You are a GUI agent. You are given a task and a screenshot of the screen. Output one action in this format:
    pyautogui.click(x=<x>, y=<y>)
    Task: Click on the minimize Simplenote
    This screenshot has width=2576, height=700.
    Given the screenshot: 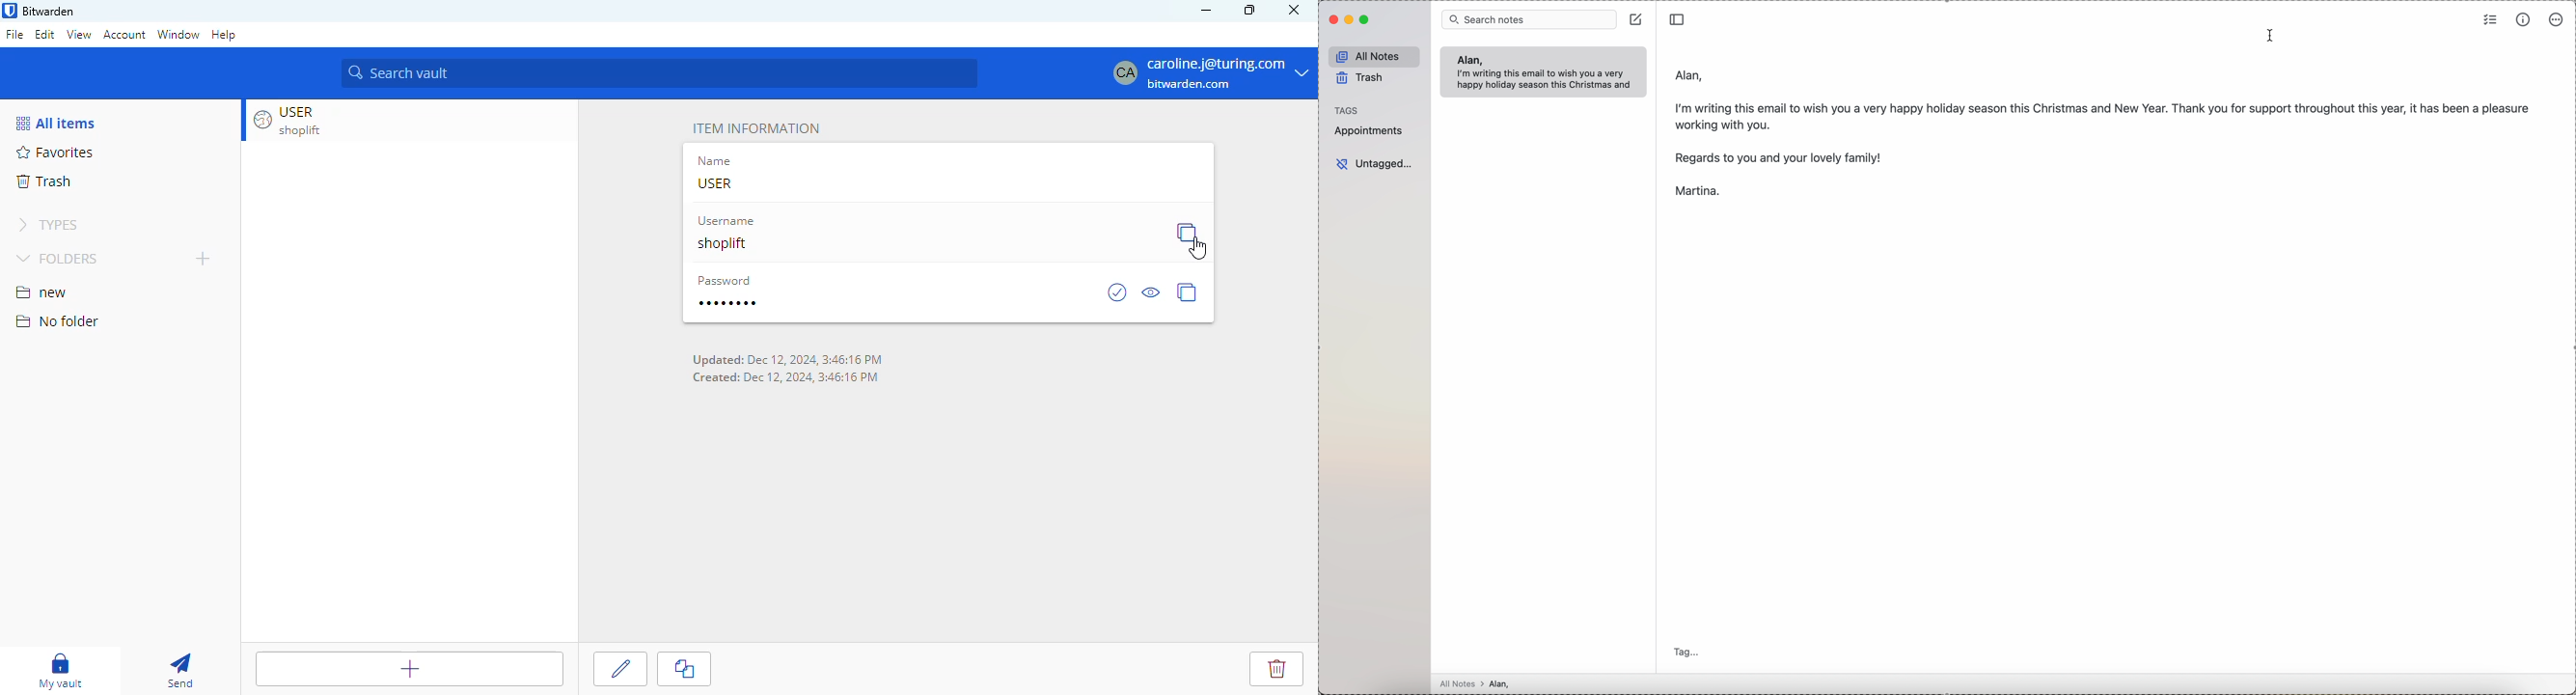 What is the action you would take?
    pyautogui.click(x=1350, y=19)
    